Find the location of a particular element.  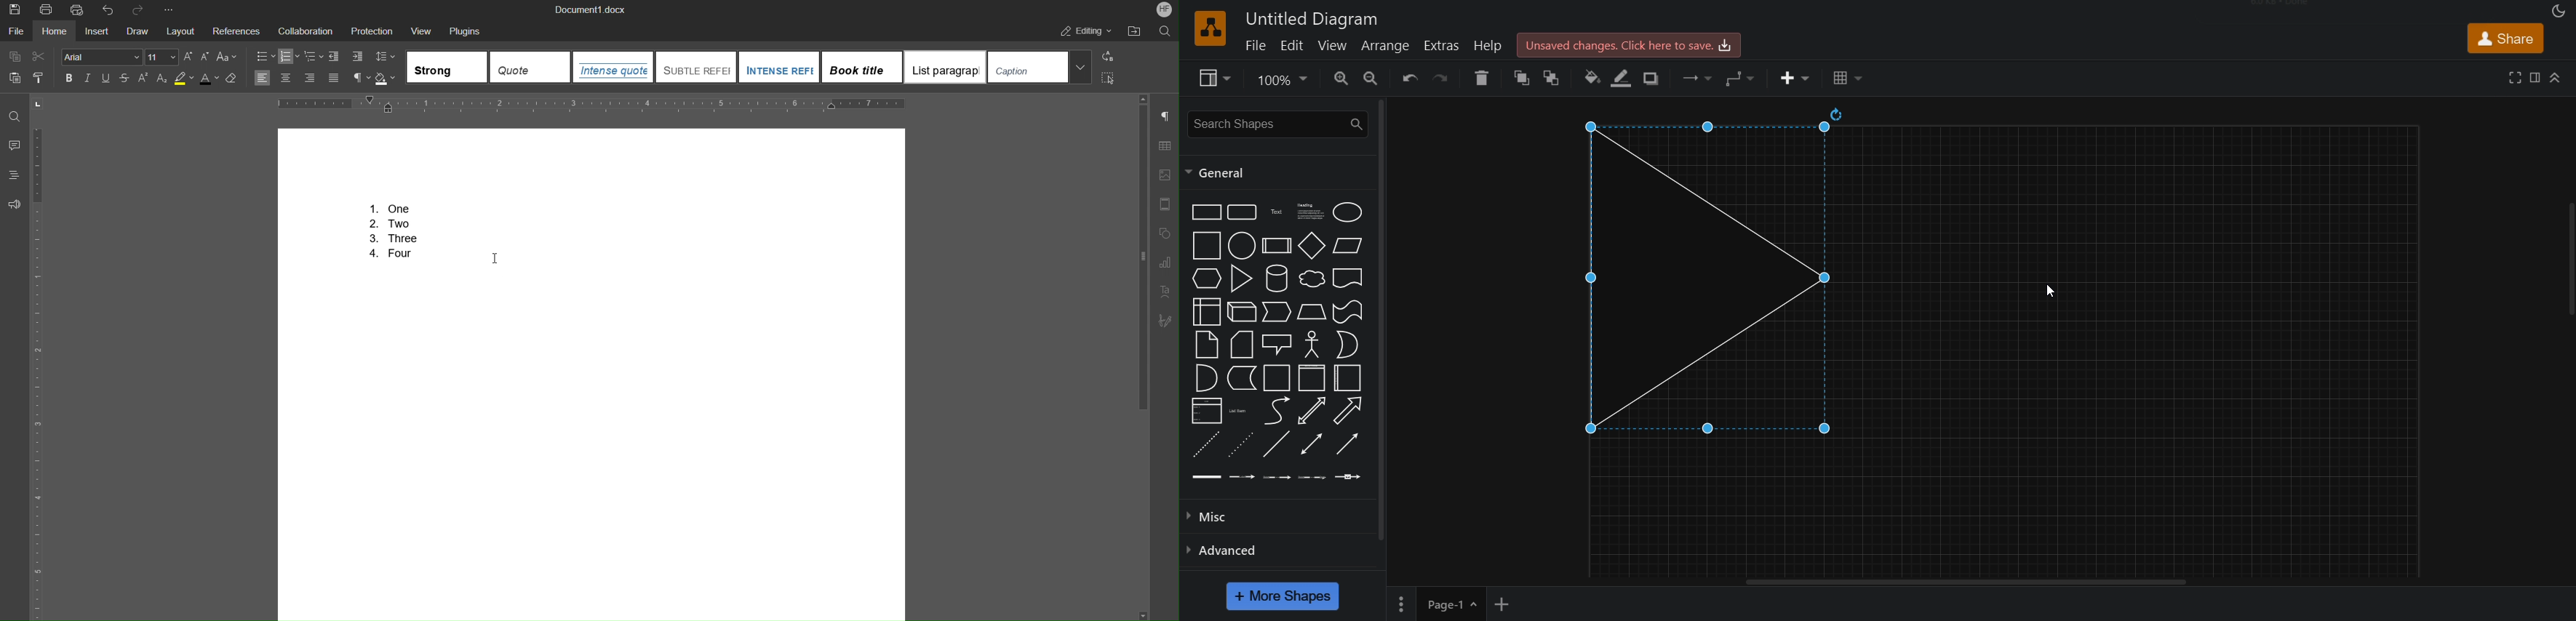

Shape Settings is located at coordinates (1164, 234).